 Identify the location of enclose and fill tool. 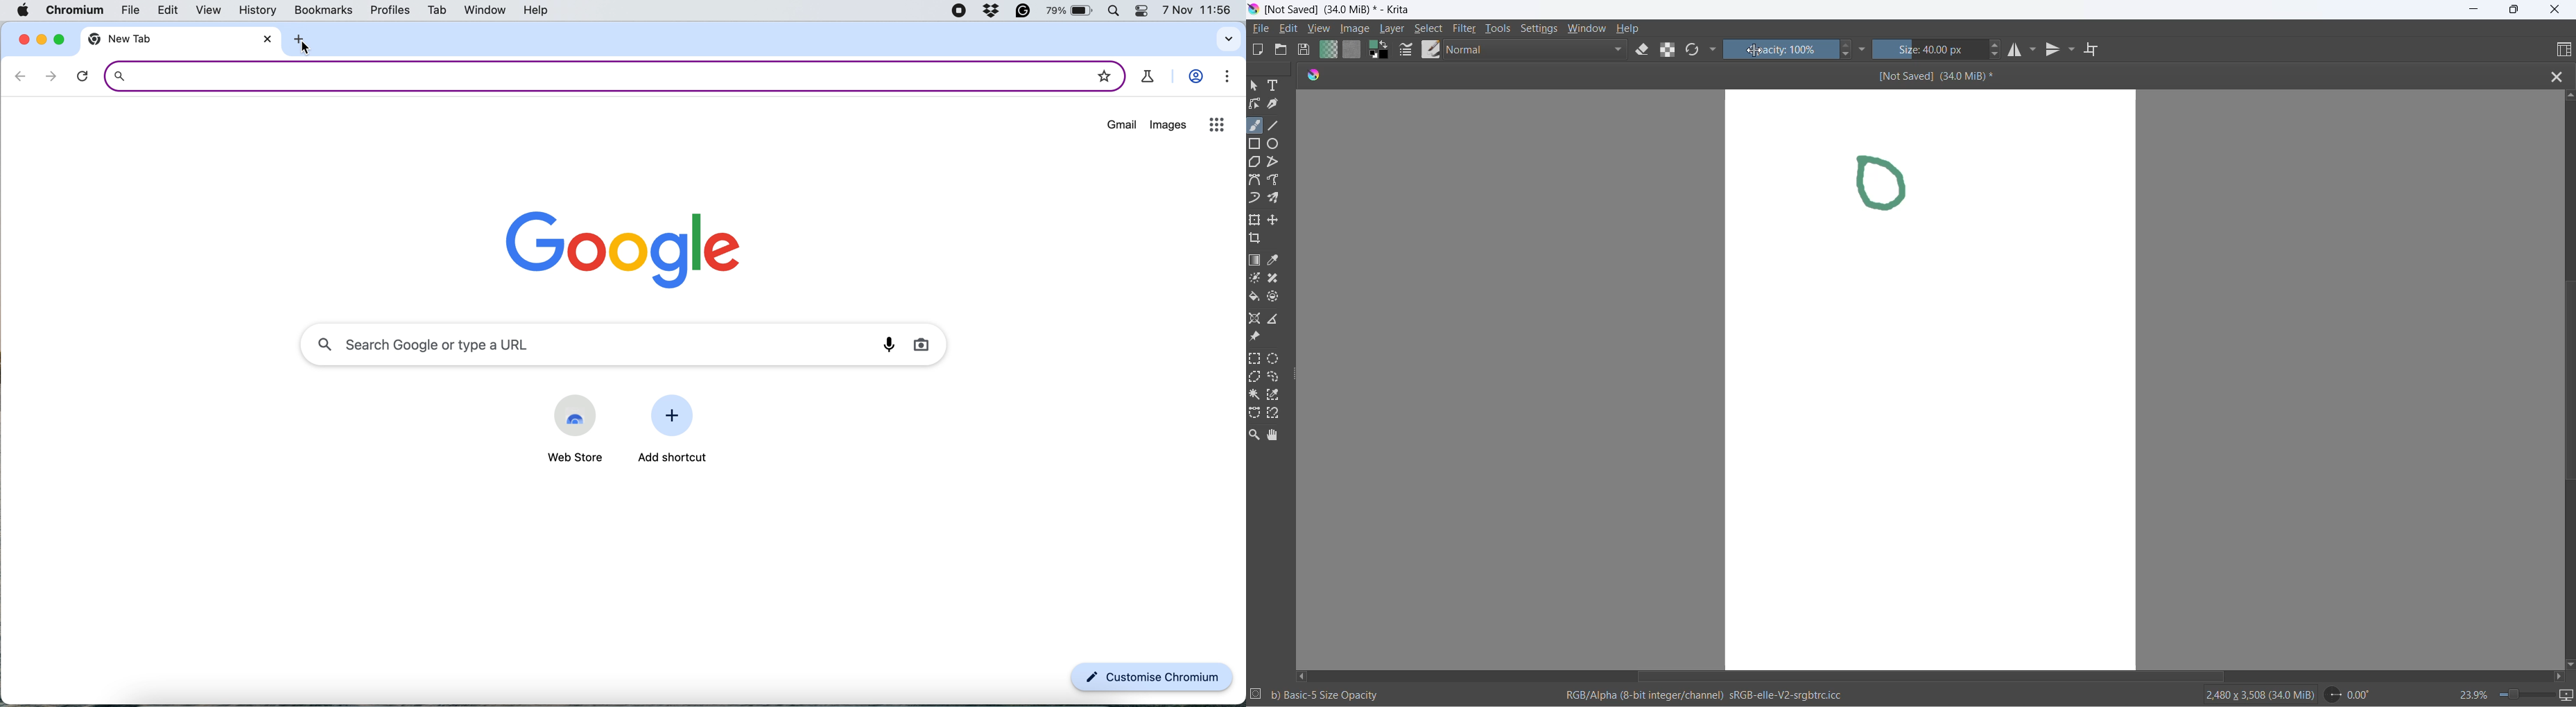
(1277, 295).